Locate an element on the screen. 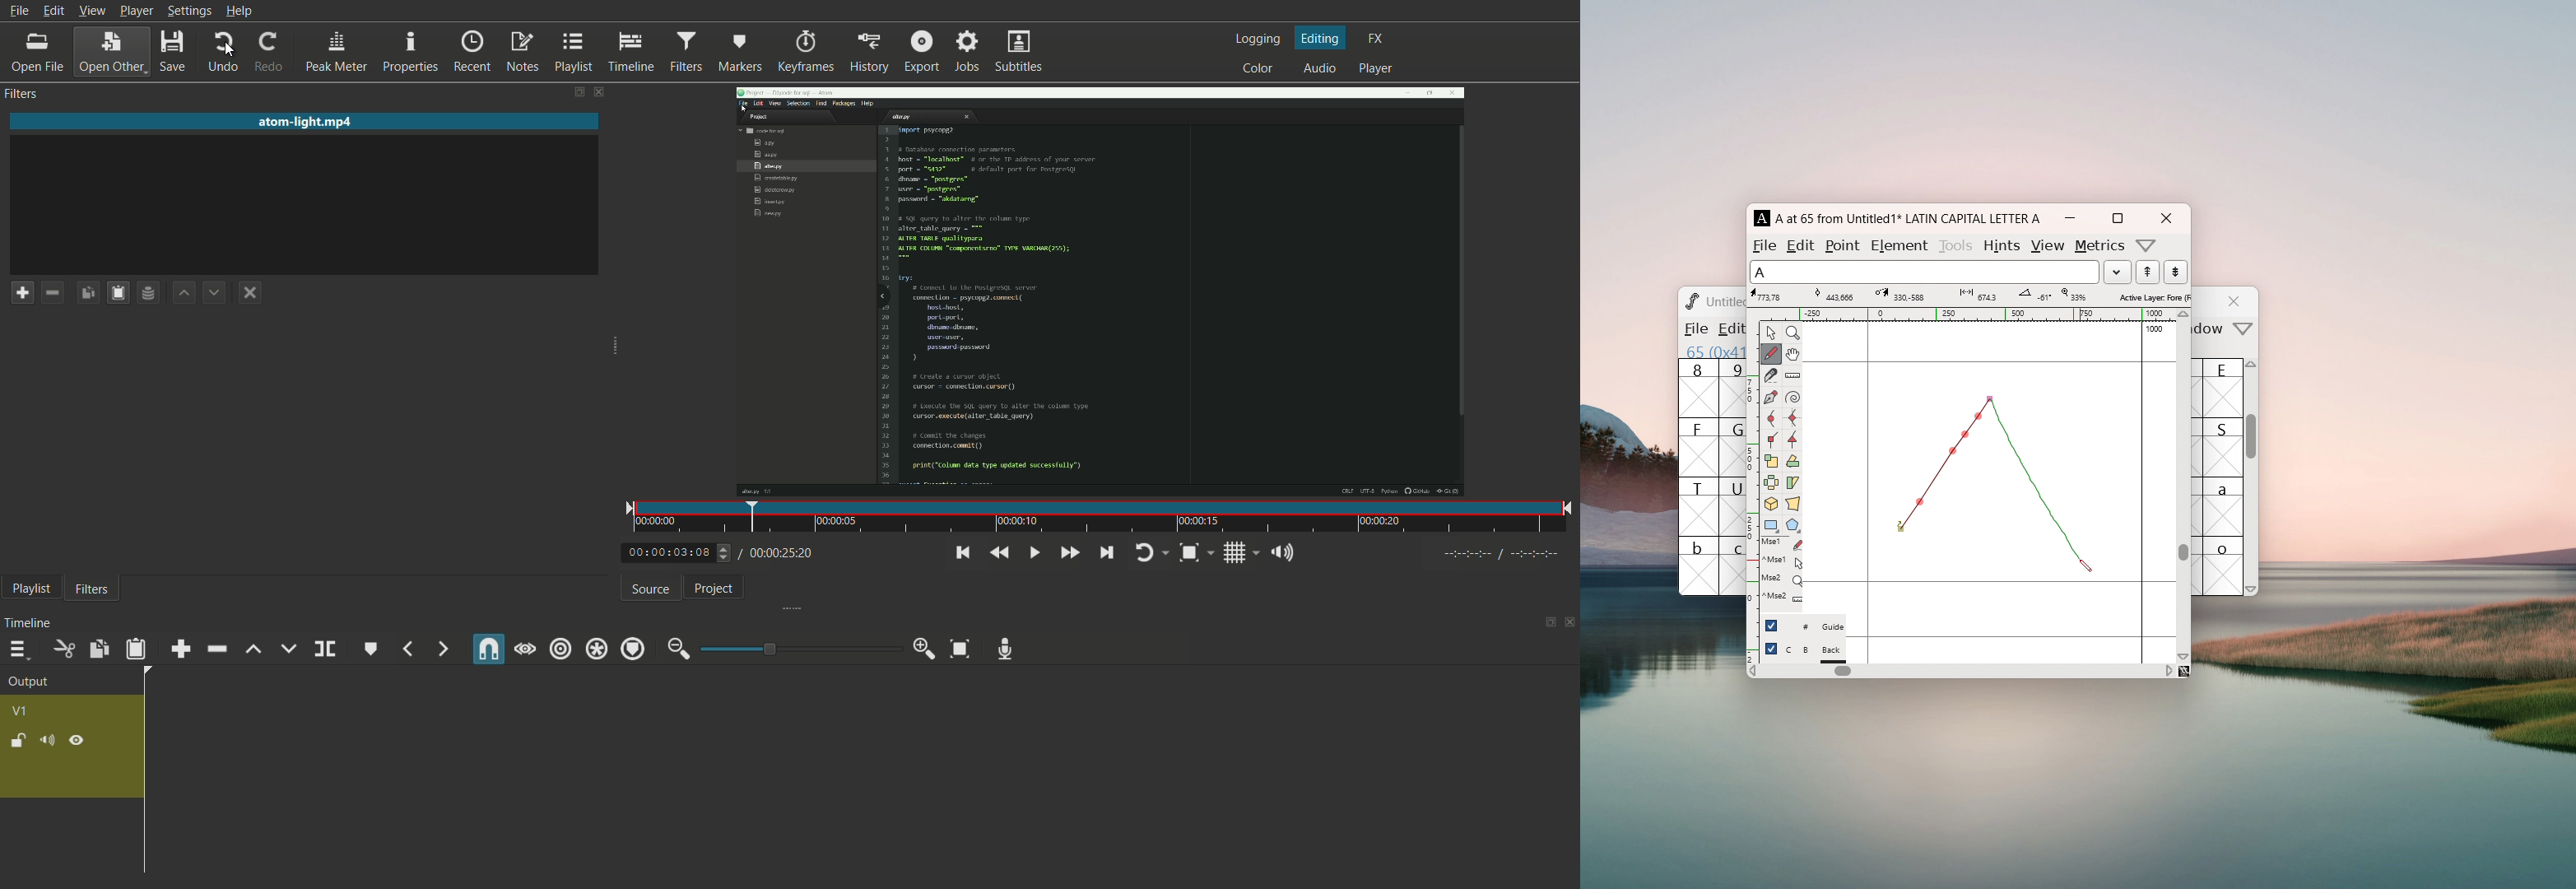 This screenshot has height=896, width=2576. create or edit maker is located at coordinates (370, 651).